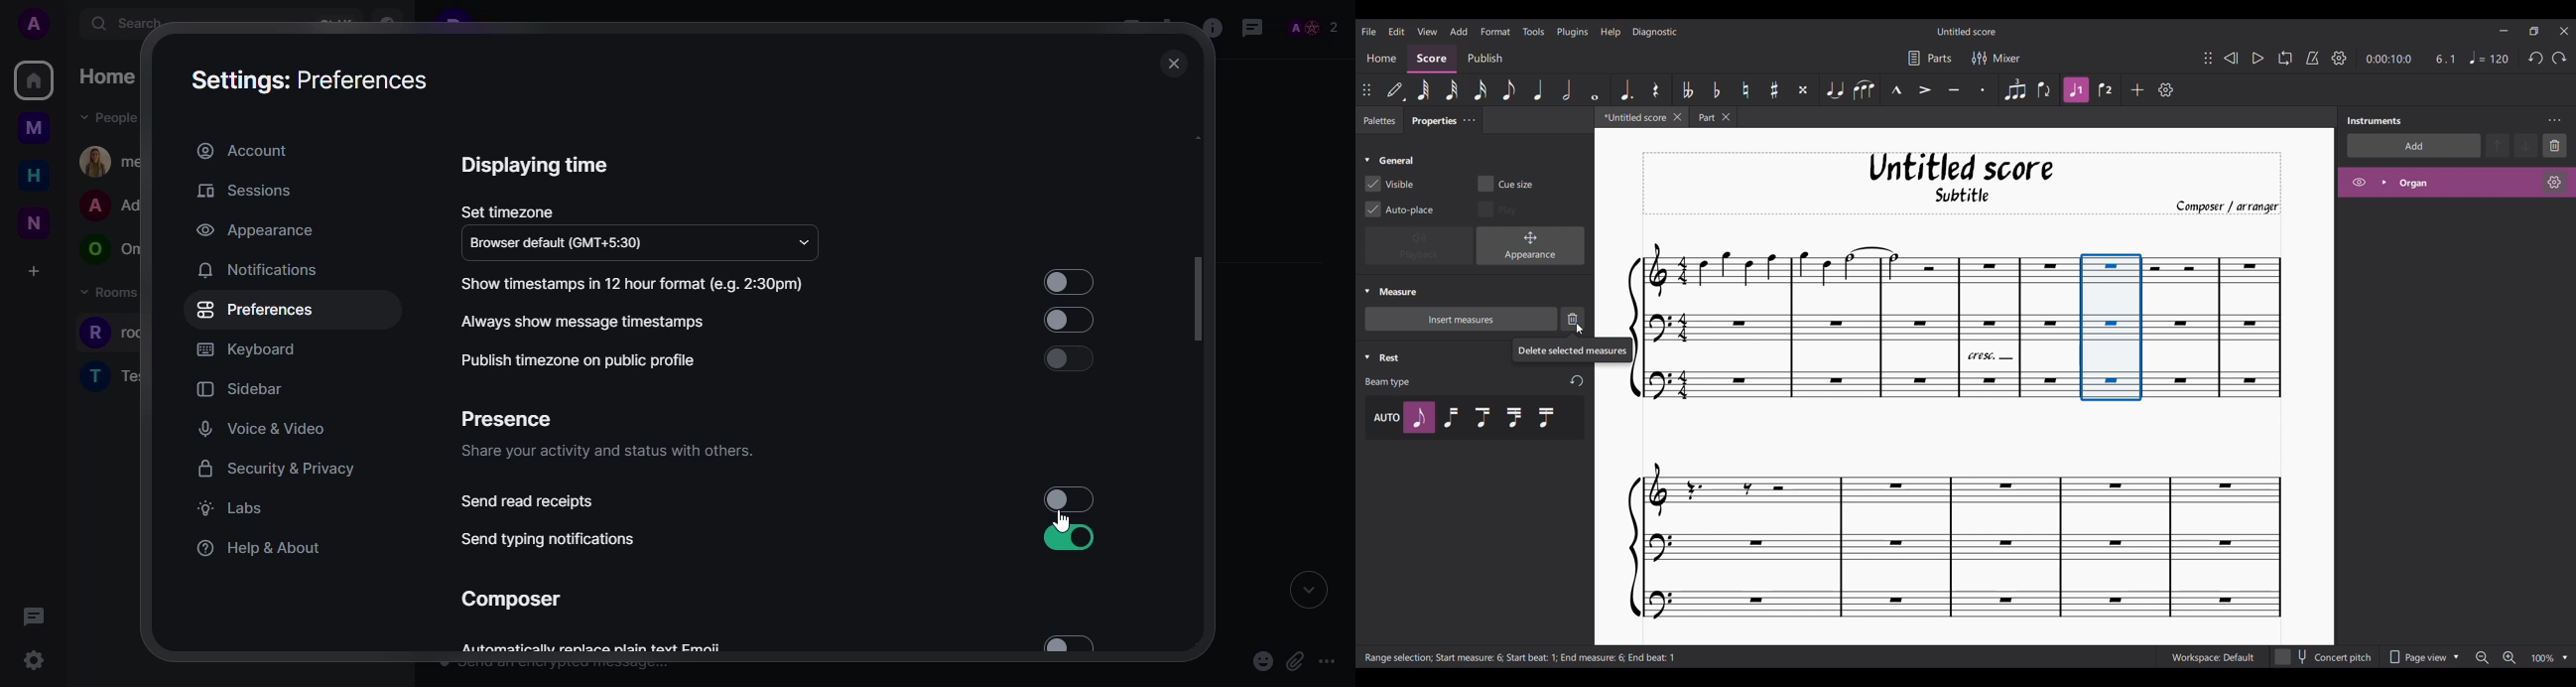 Image resolution: width=2576 pixels, height=700 pixels. I want to click on Zoom in, so click(2509, 658).